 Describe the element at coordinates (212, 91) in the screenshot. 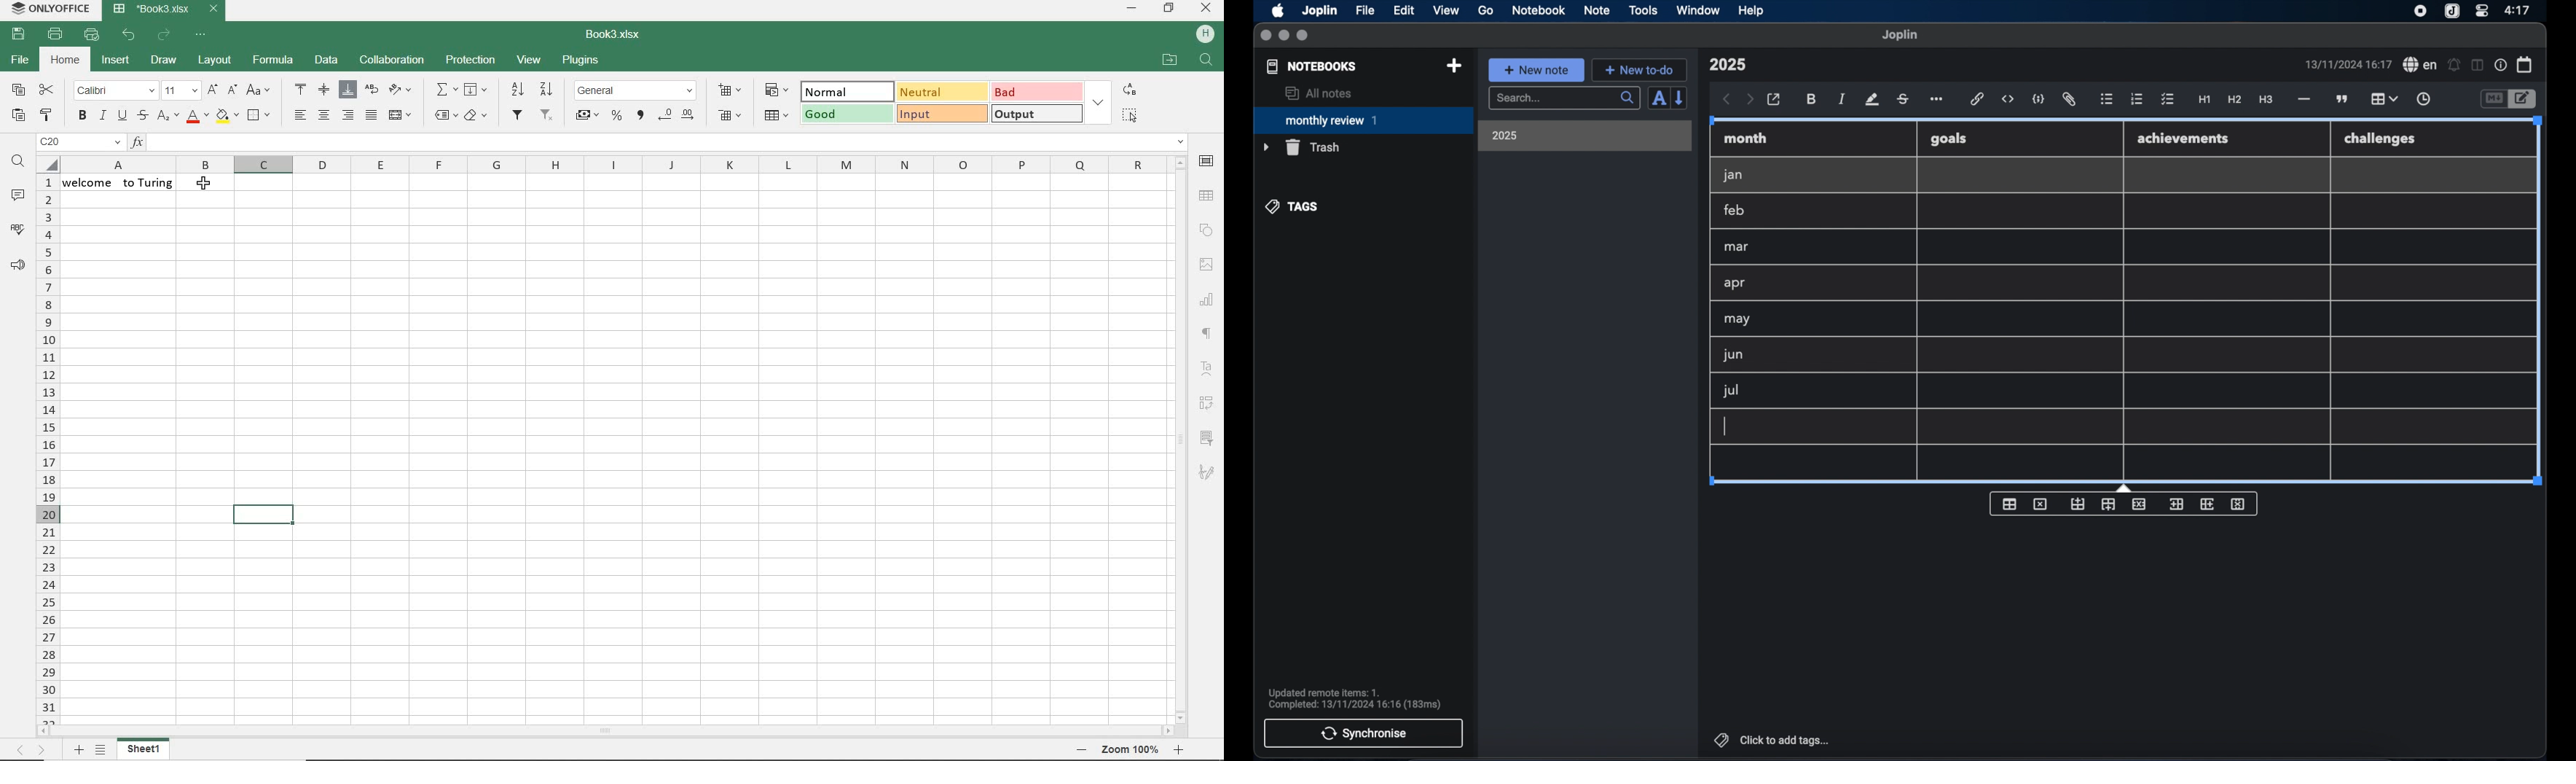

I see `increment font size` at that location.